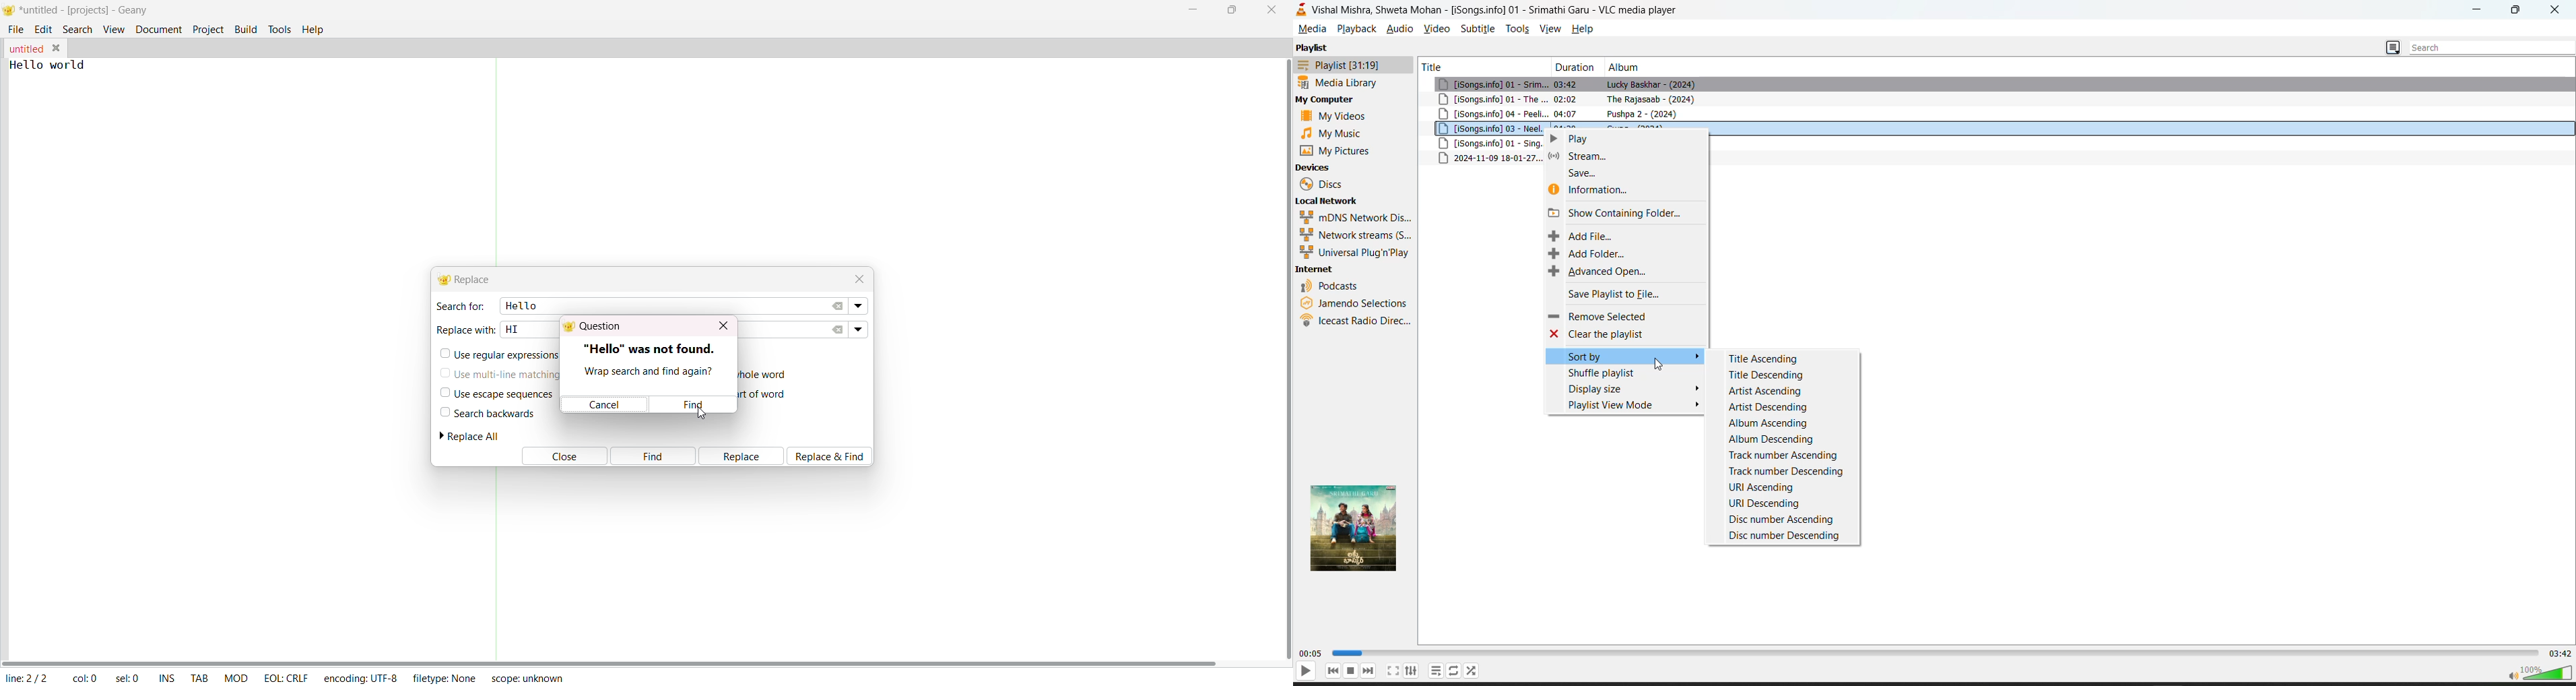 Image resolution: width=2576 pixels, height=700 pixels. I want to click on stream, so click(1626, 155).